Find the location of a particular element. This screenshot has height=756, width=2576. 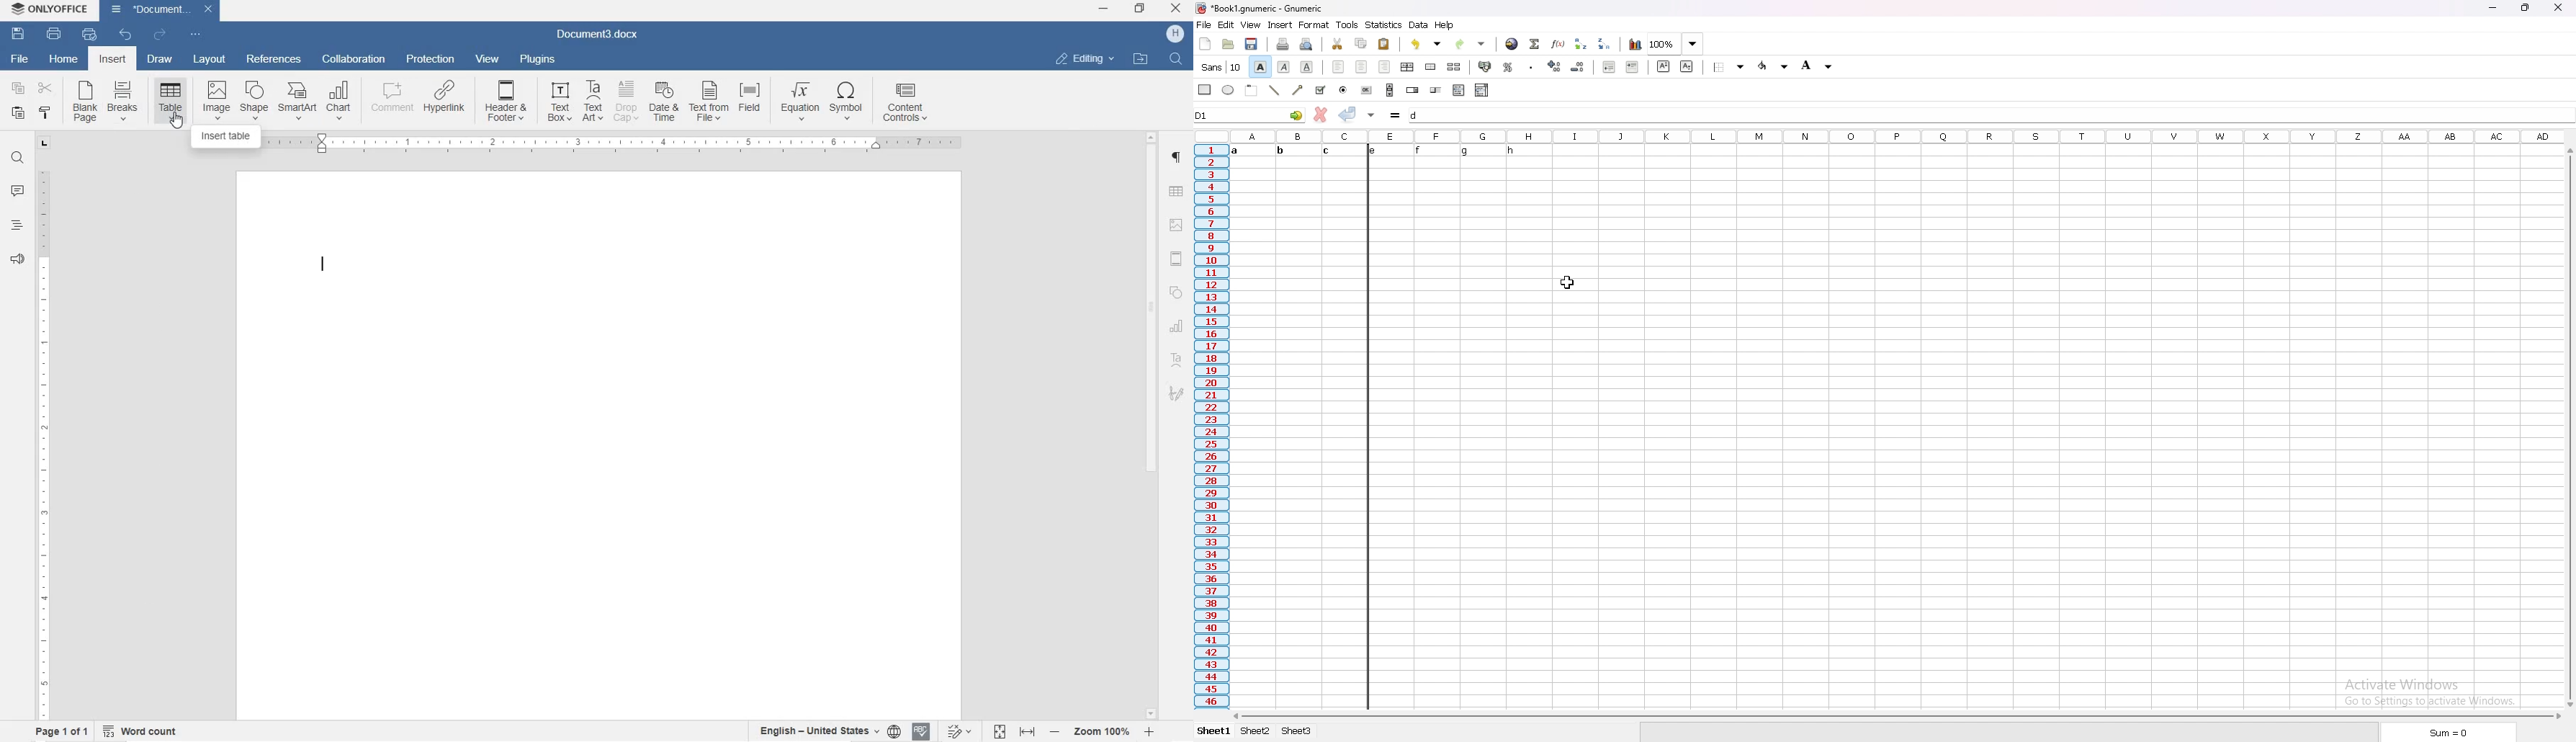

list is located at coordinates (1459, 89).